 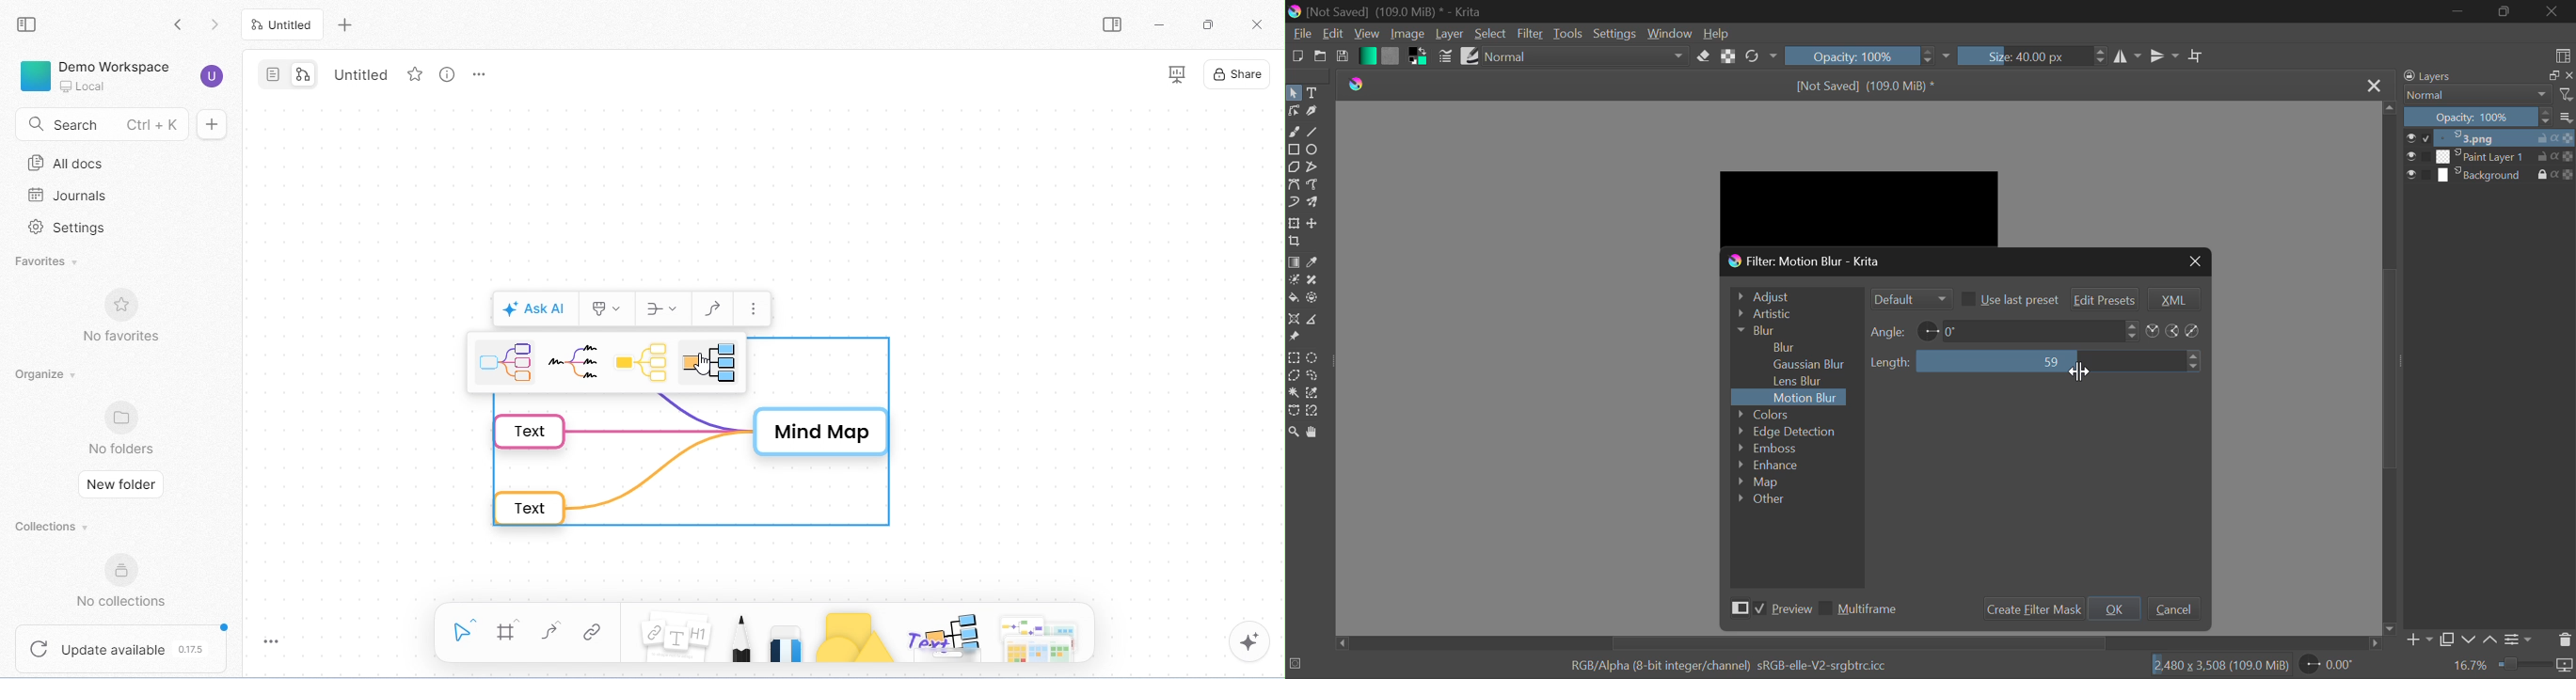 I want to click on 12,480 x 3,508 (109.0 MiB), so click(x=2220, y=665).